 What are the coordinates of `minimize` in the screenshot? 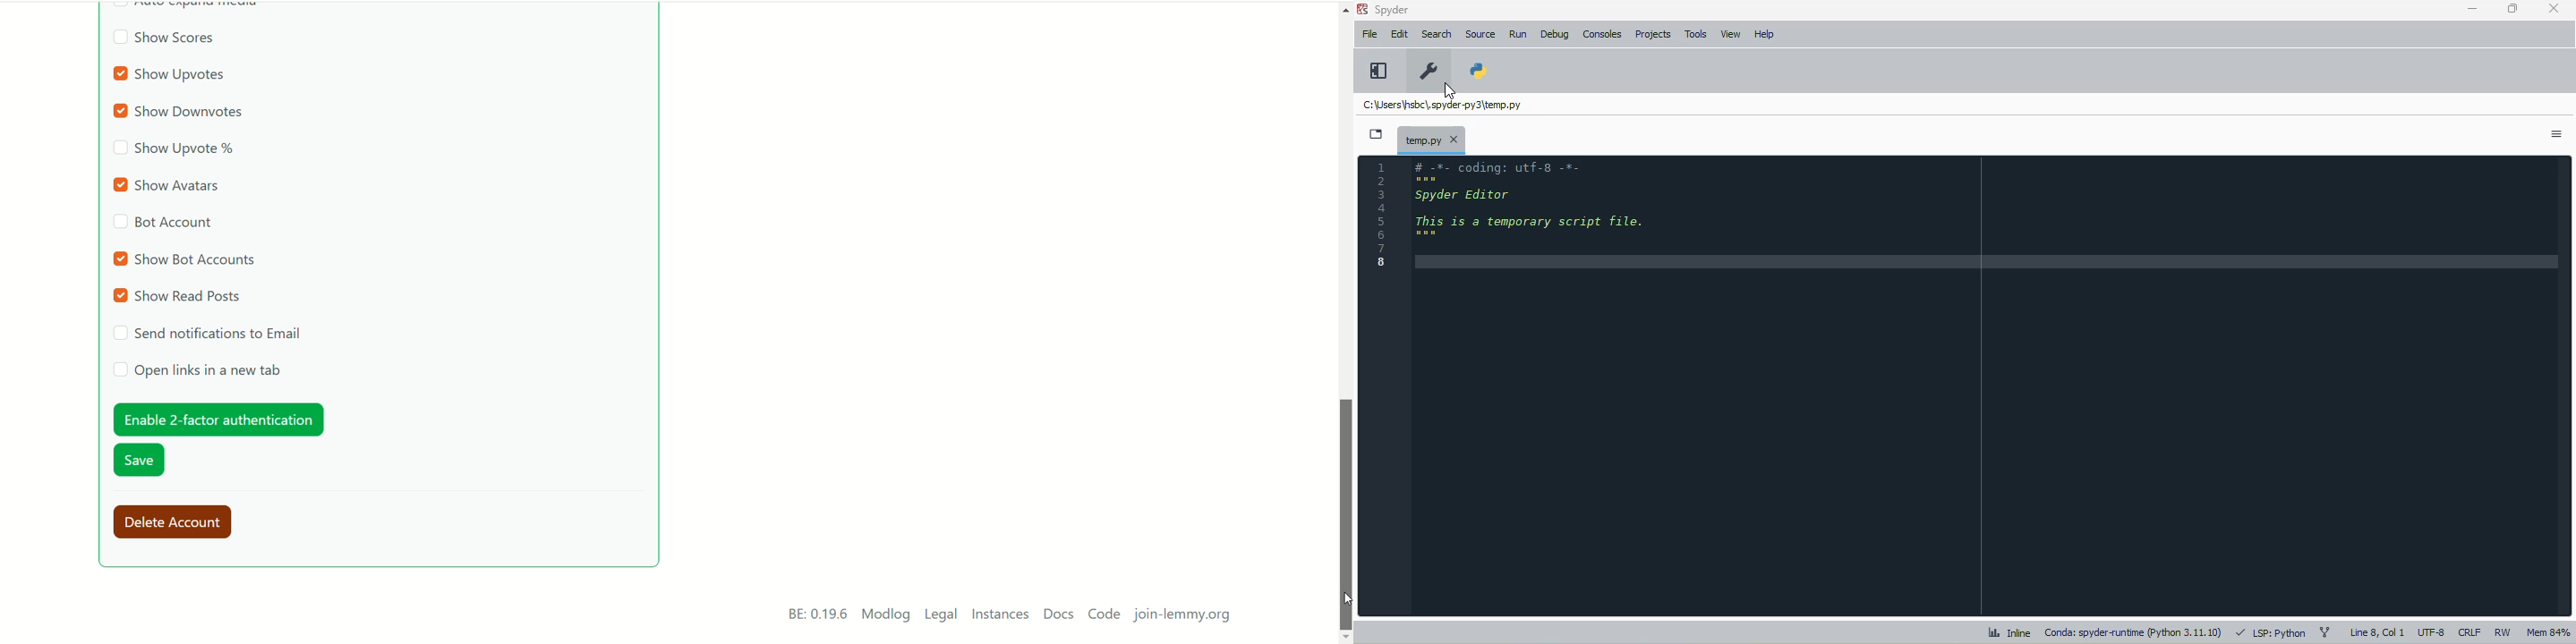 It's located at (2473, 8).